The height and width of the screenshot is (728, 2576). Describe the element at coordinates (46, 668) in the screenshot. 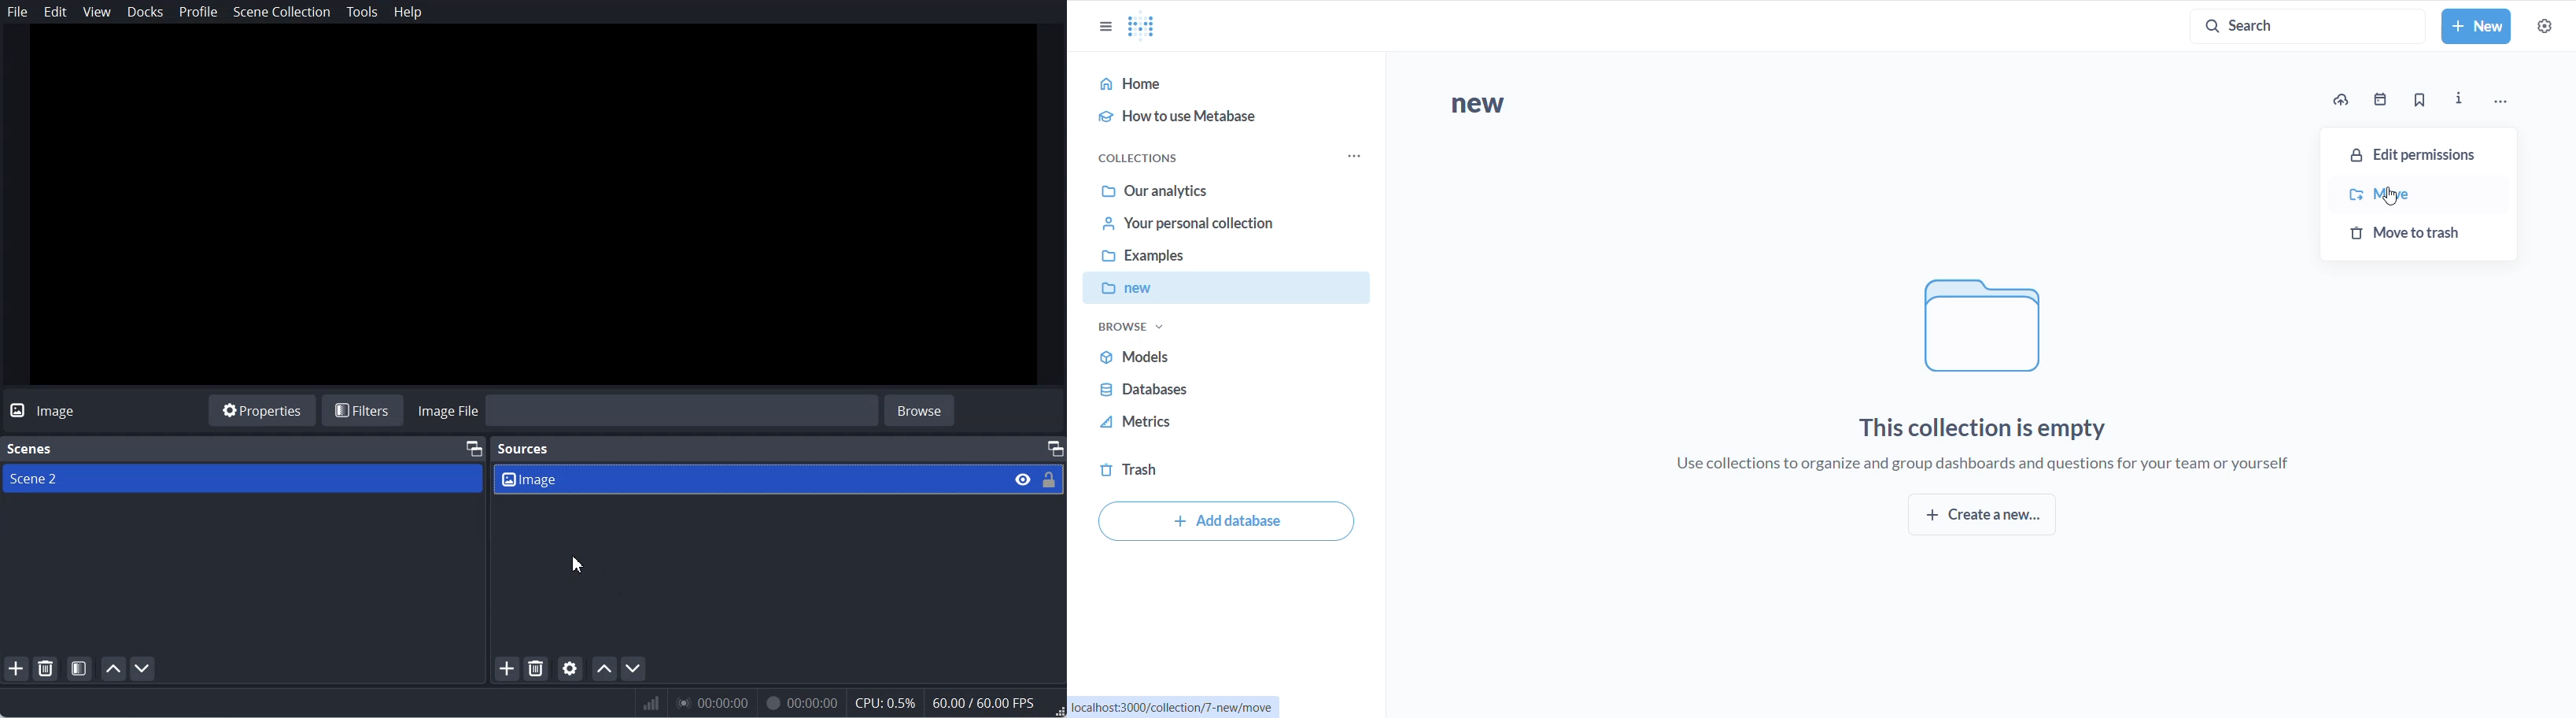

I see `Remove selected Scene` at that location.